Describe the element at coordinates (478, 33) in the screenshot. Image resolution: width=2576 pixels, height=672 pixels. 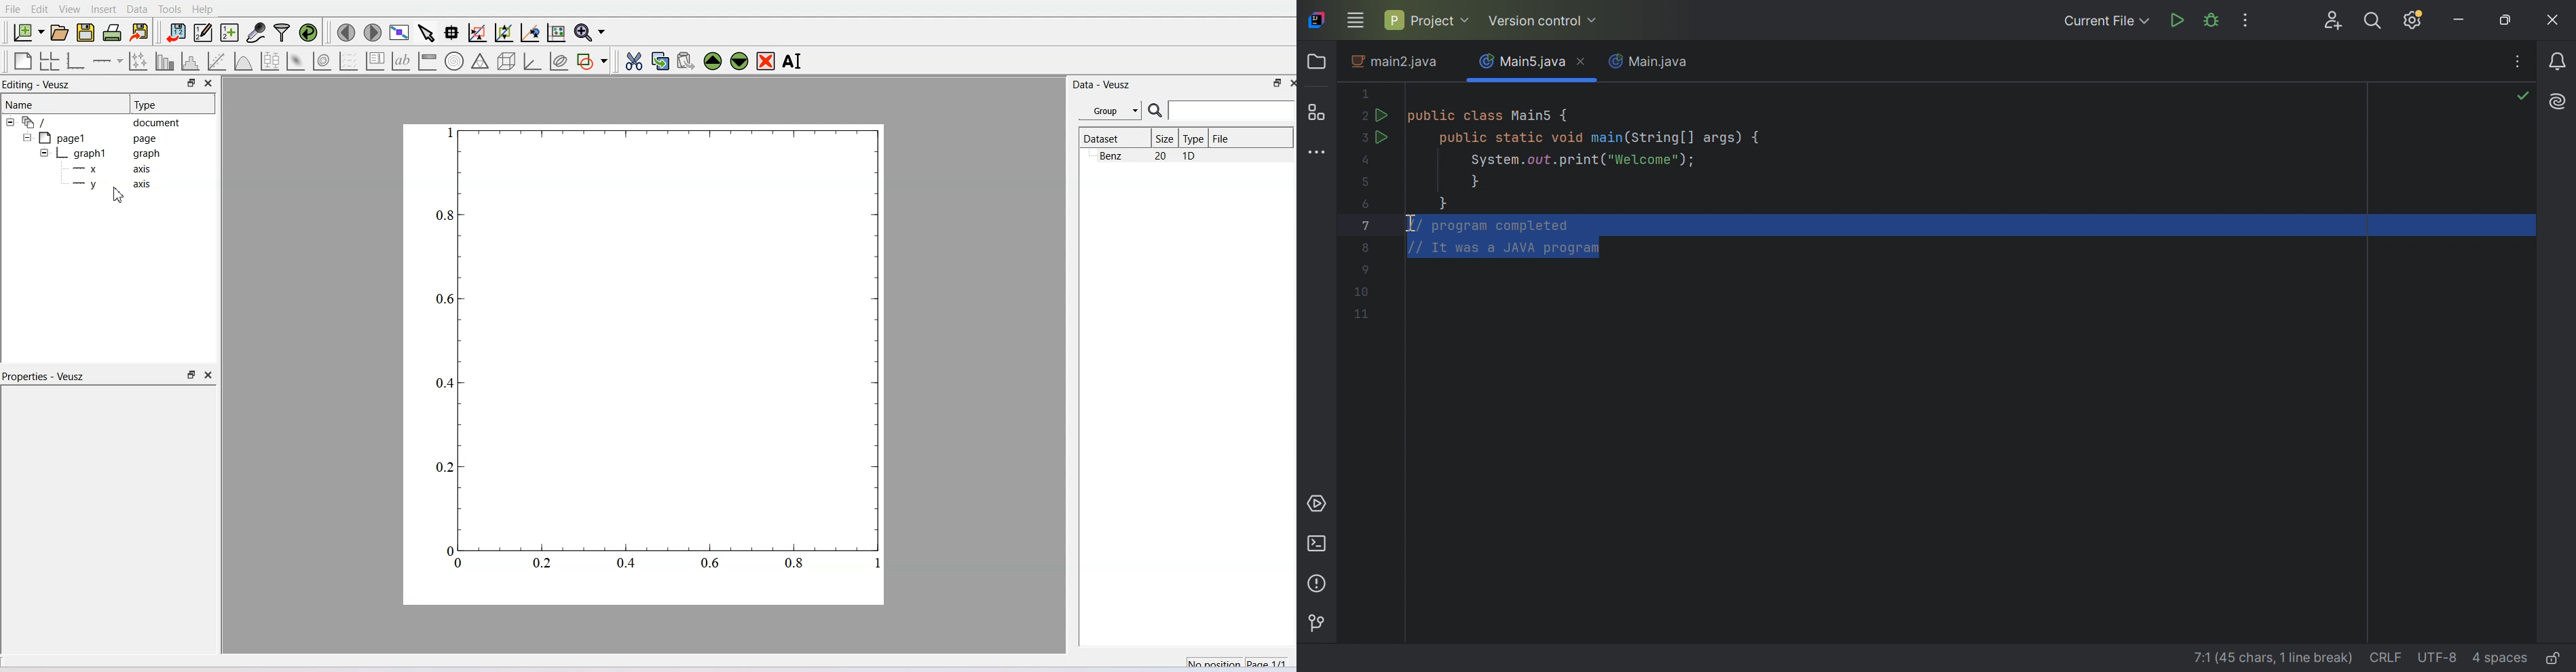
I see `Draw rectangle to zoom graph axes` at that location.